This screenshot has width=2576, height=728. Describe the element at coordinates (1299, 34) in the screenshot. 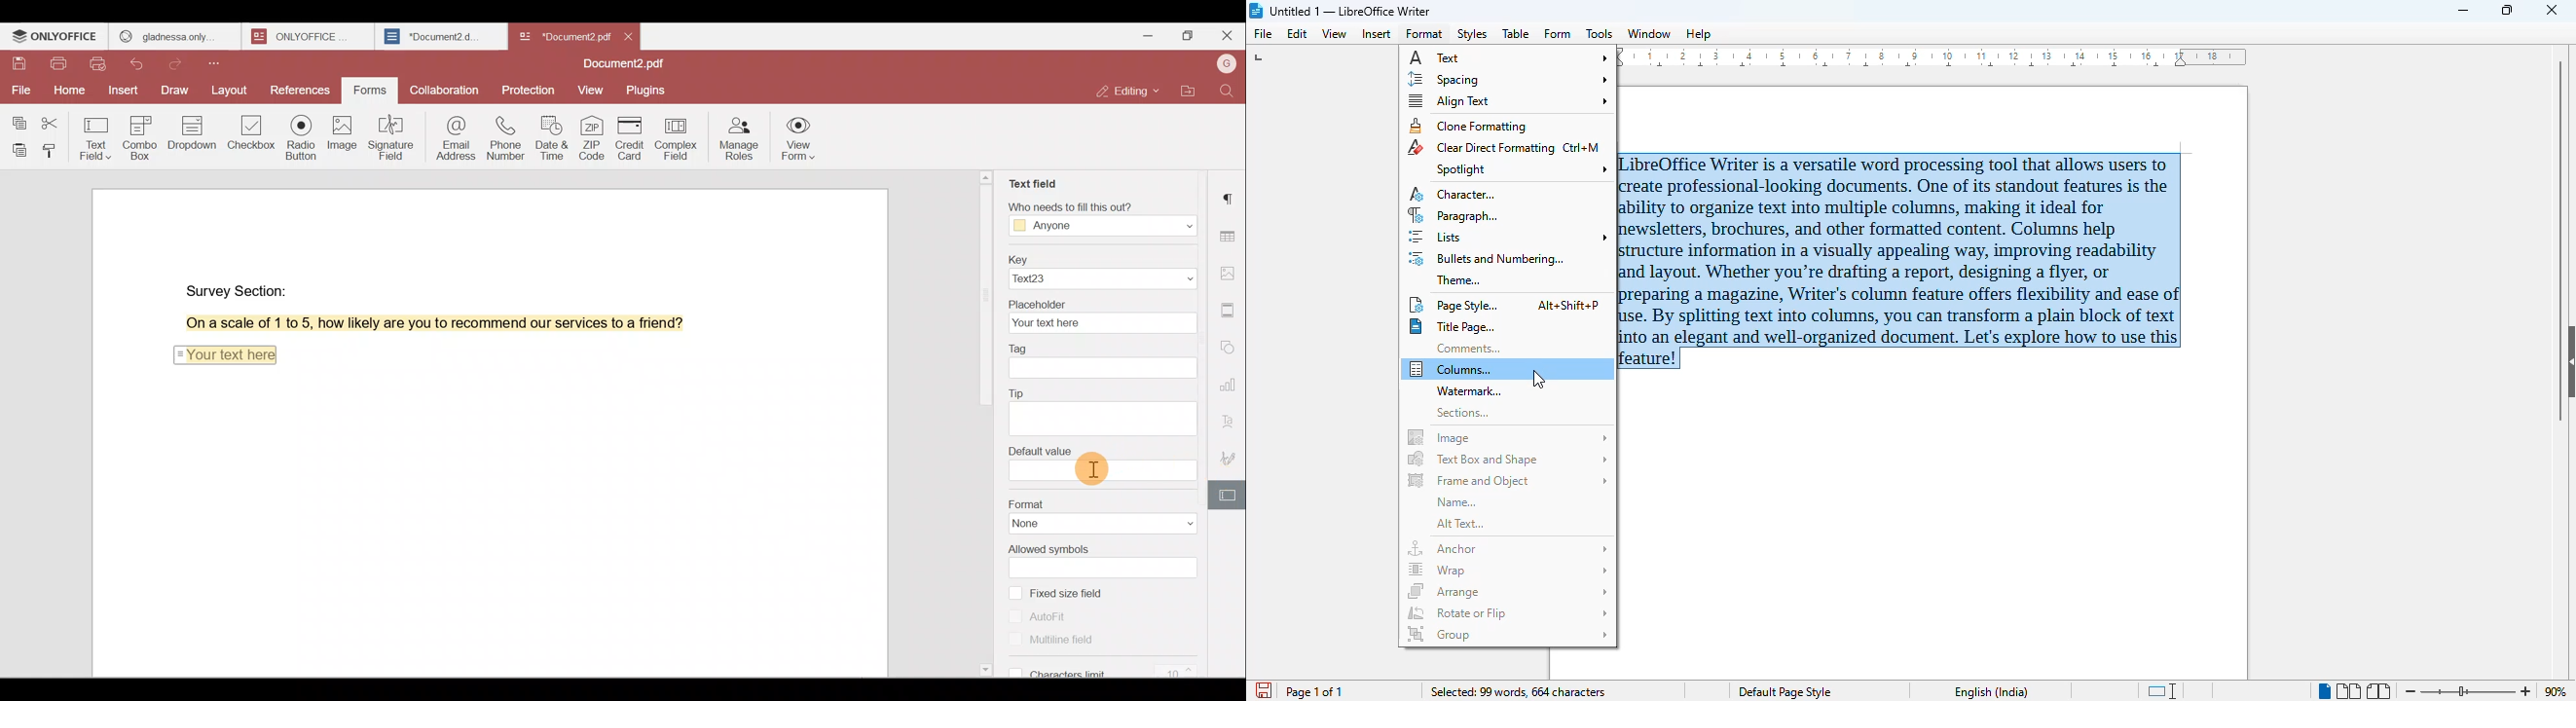

I see `edit` at that location.